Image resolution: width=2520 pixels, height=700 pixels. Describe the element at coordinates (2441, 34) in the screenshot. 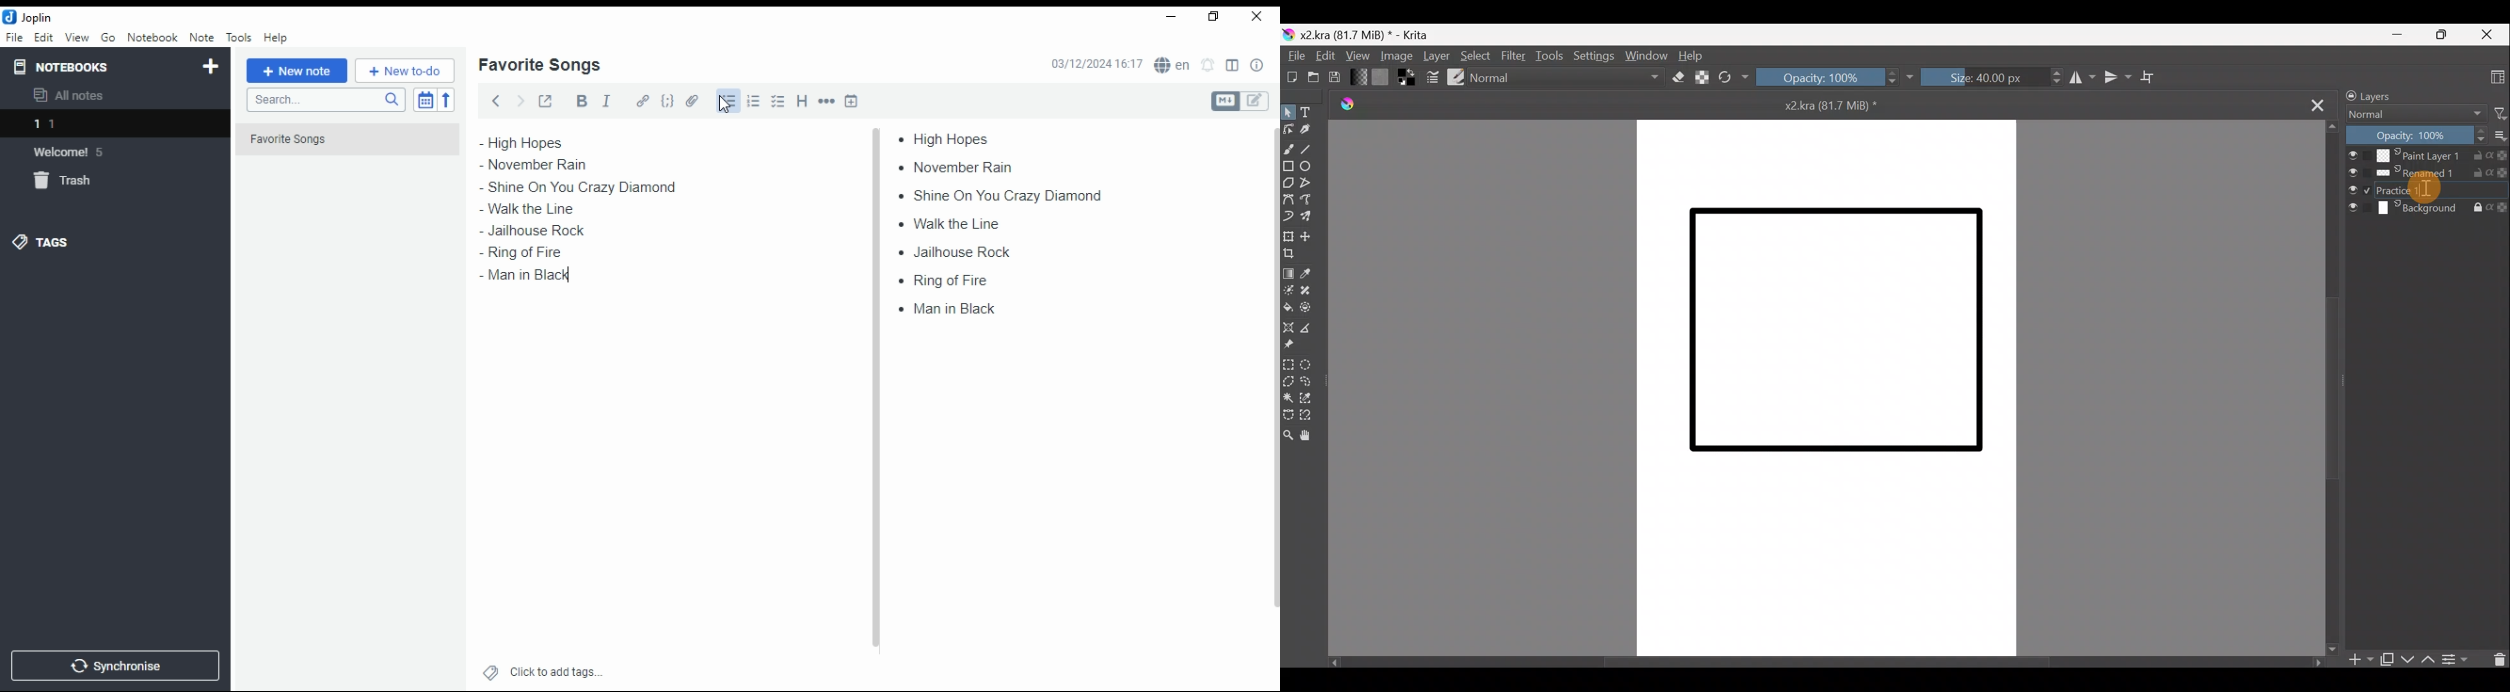

I see `Maximize` at that location.